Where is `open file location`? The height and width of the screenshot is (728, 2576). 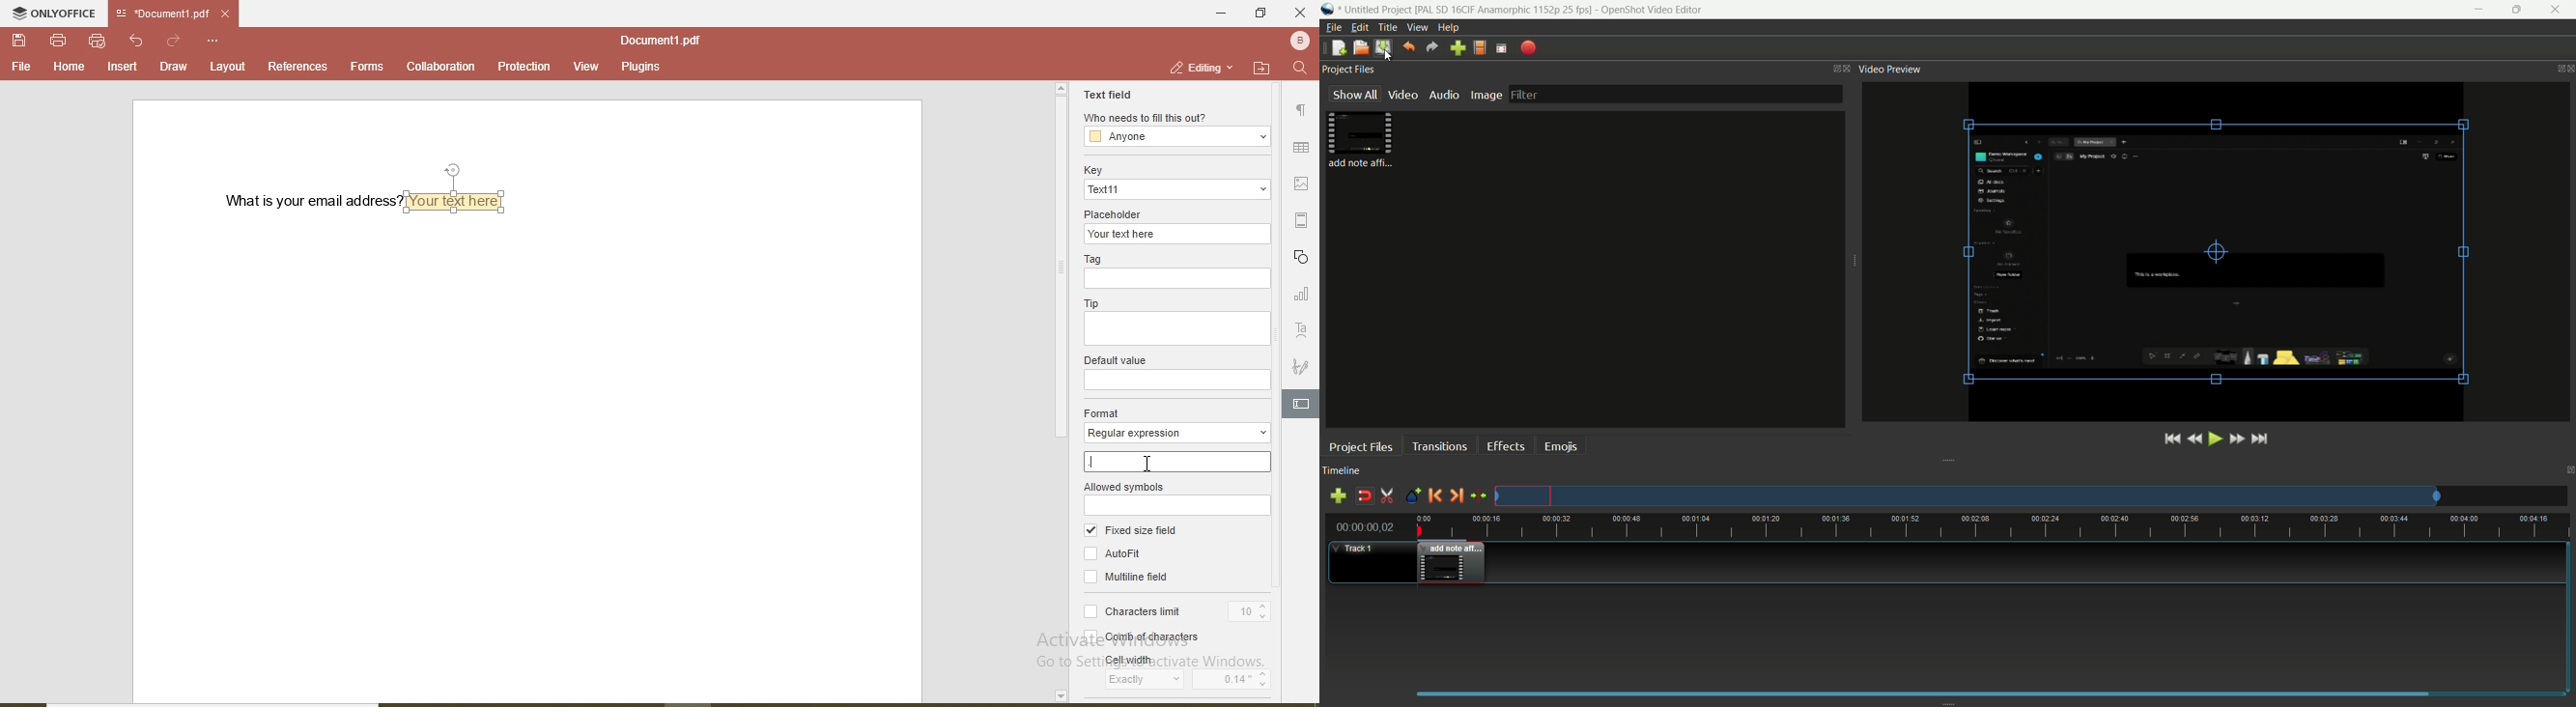
open file location is located at coordinates (1261, 68).